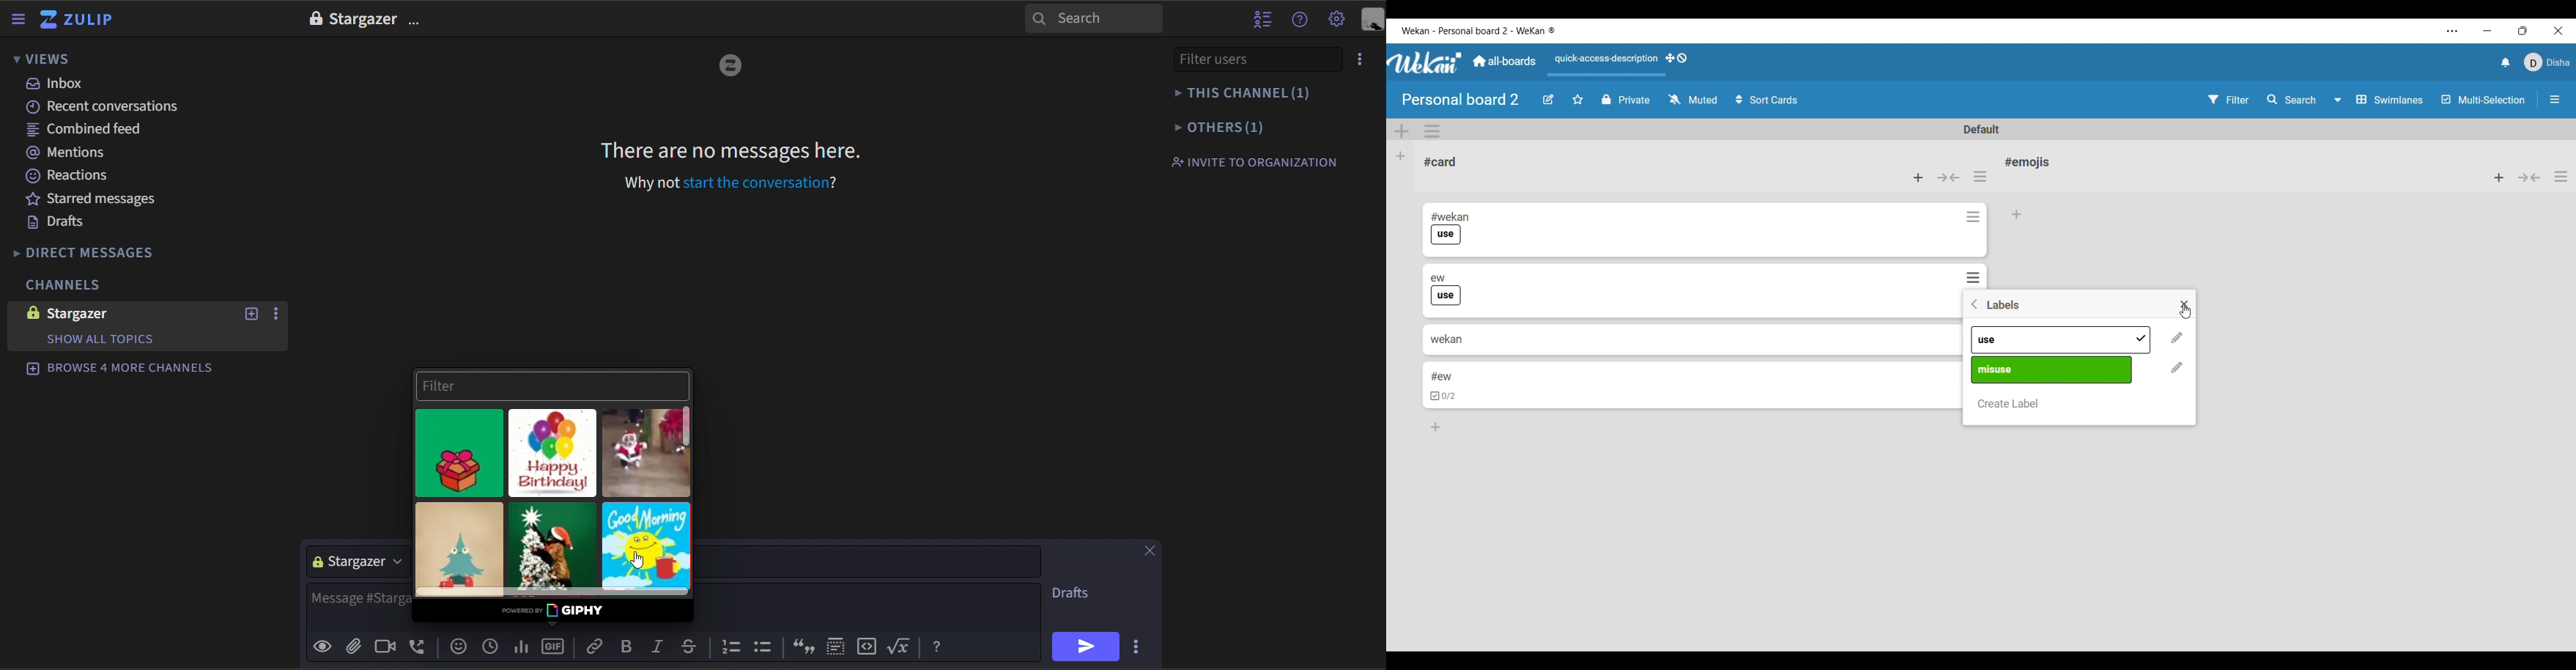 Image resolution: width=2576 pixels, height=672 pixels. Describe the element at coordinates (2003, 303) in the screenshot. I see `Title of window` at that location.